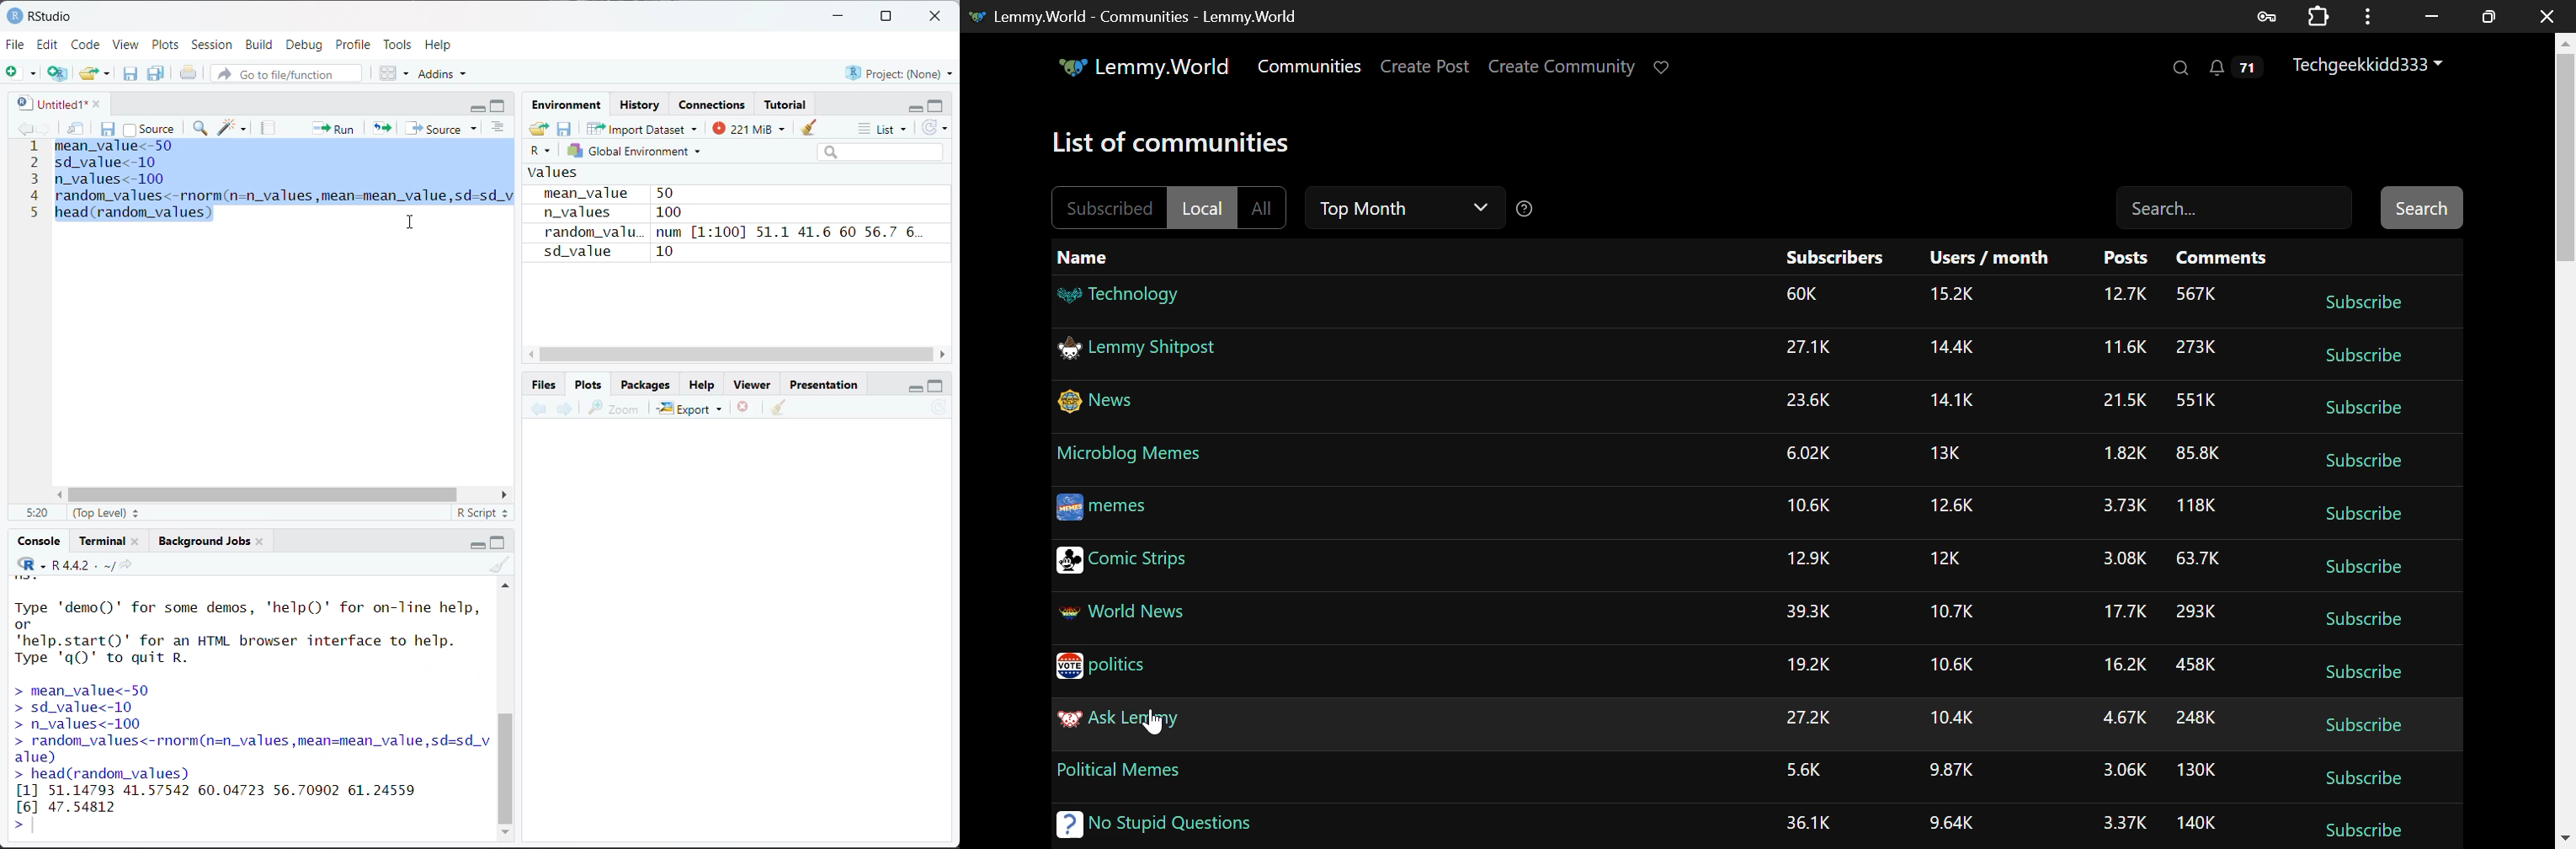  Describe the element at coordinates (252, 706) in the screenshot. I see `Type 'demo()' for some demos, 'help()' for on-line help,
or

'help.start()"' for an HTML browser interface to help.
Type 'qQ)' to quit R.

> mean_value<-50

> sd_value<-10

> n_values<-100

> random_values<-rnorm(n=n_values,mean=mean_value,sd=sd_v
alue)

> head(random_values)

[1] 51.14793 41.57542 60.04723 56.70902 61.24559

[6] 47.54812` at that location.